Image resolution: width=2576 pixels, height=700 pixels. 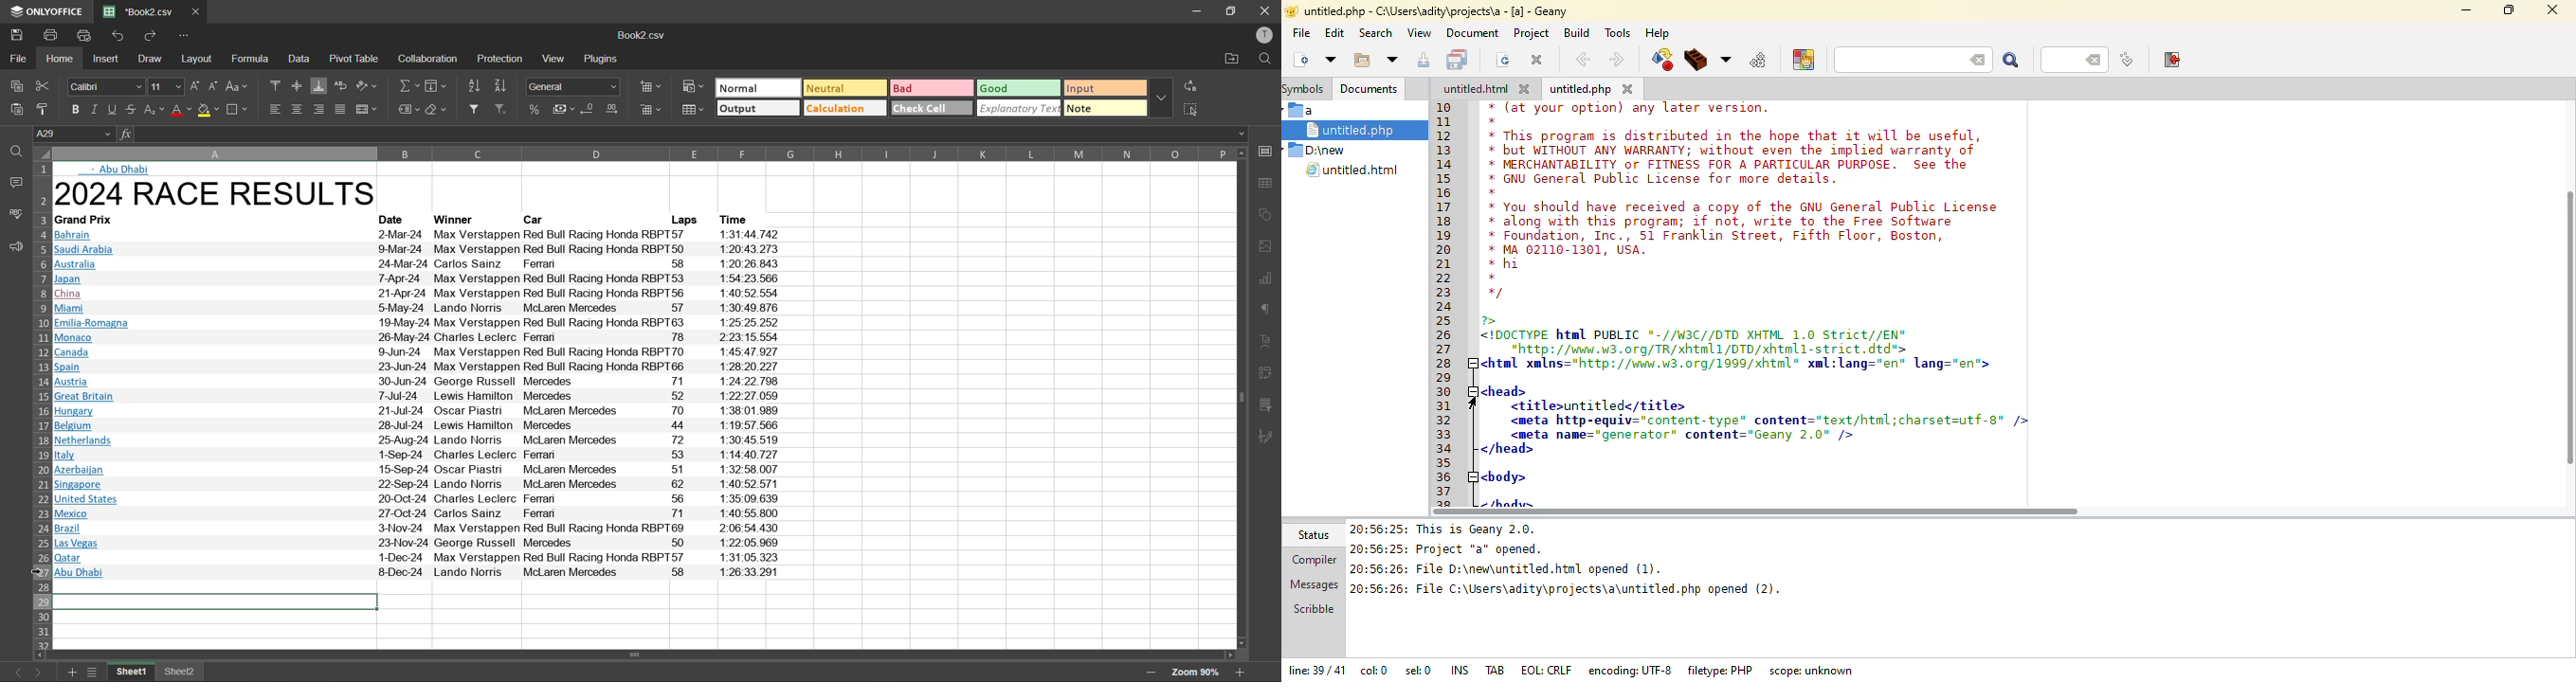 I want to click on untitled.html, so click(x=1476, y=90).